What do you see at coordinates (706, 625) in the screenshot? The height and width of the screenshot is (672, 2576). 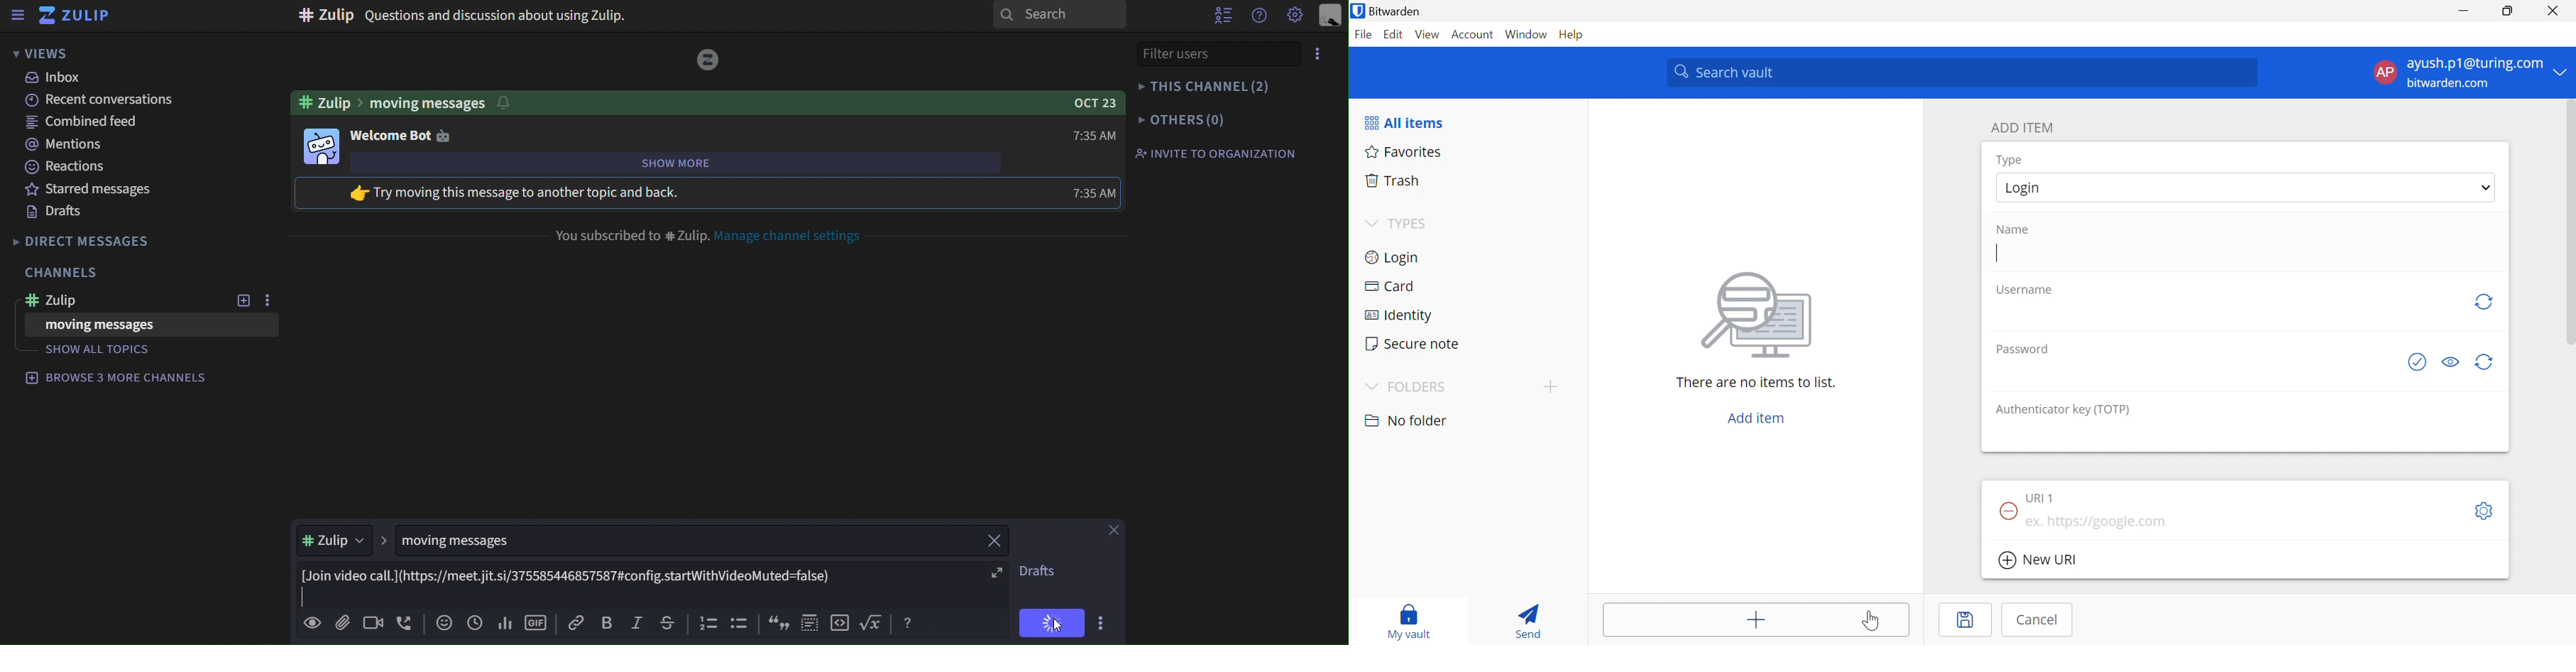 I see `icon` at bounding box center [706, 625].